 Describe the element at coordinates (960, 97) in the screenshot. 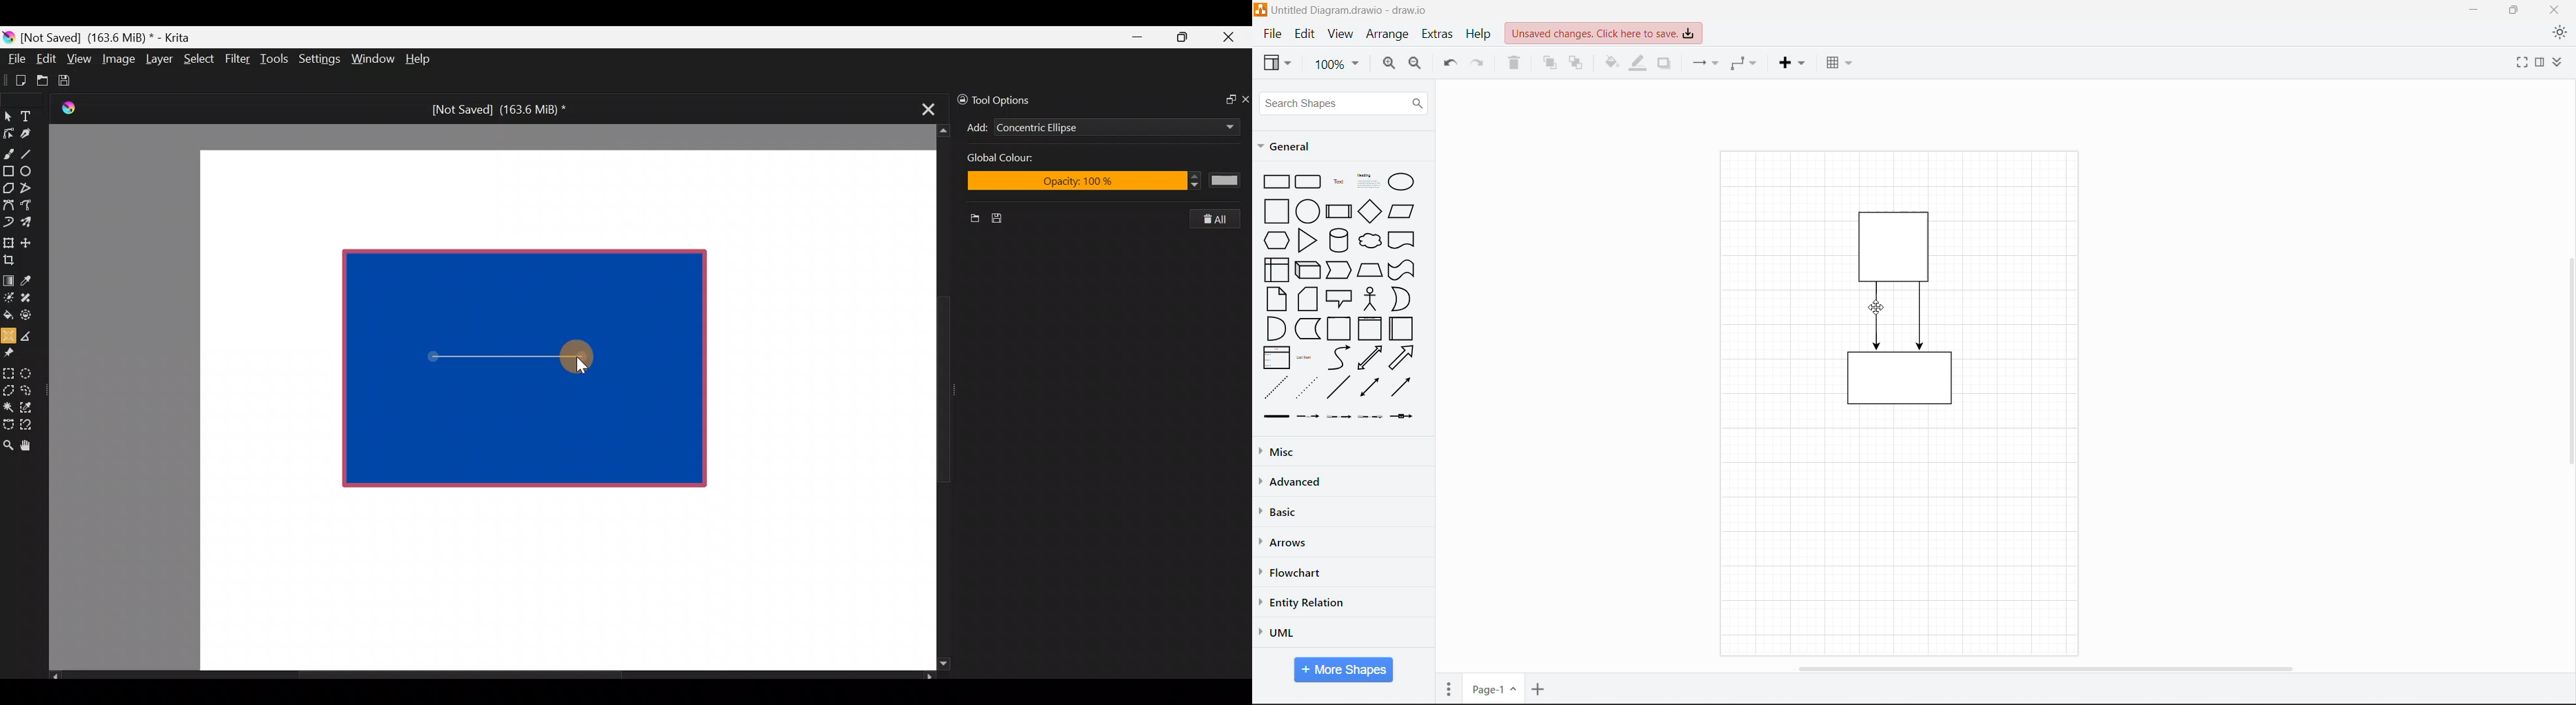

I see `Lock/unlock docker` at that location.